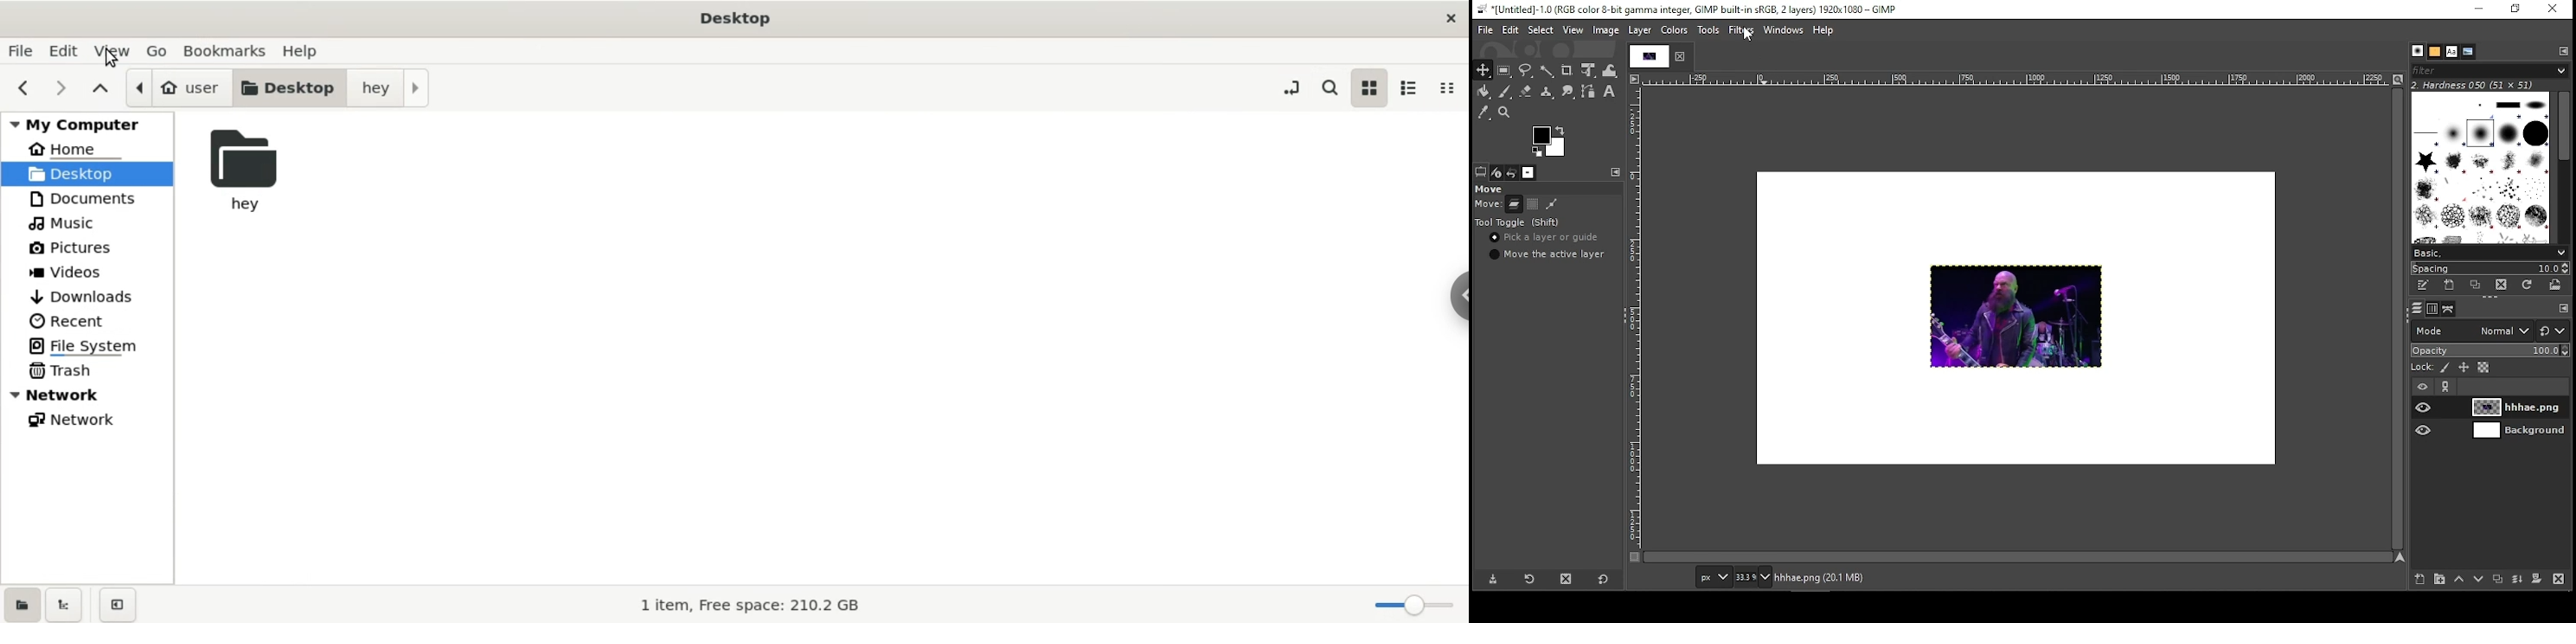  I want to click on To open Tab menu, so click(2563, 309).